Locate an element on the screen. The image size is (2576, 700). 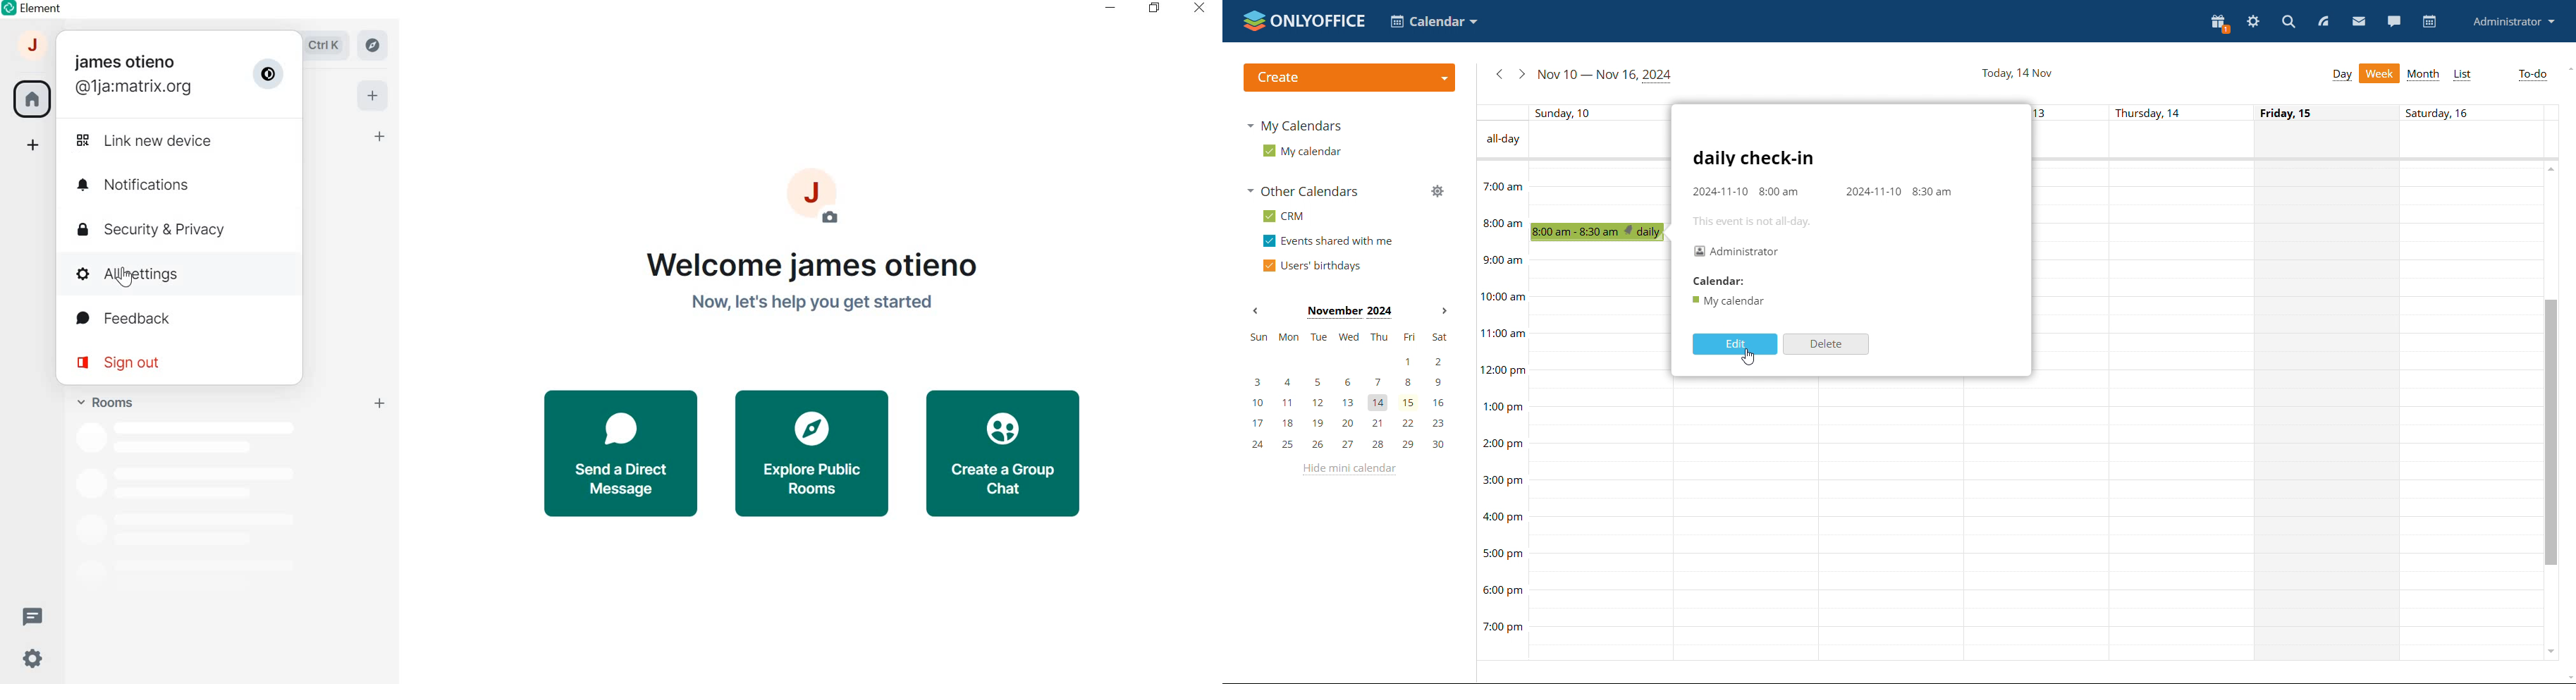
time of the day is located at coordinates (1502, 398).